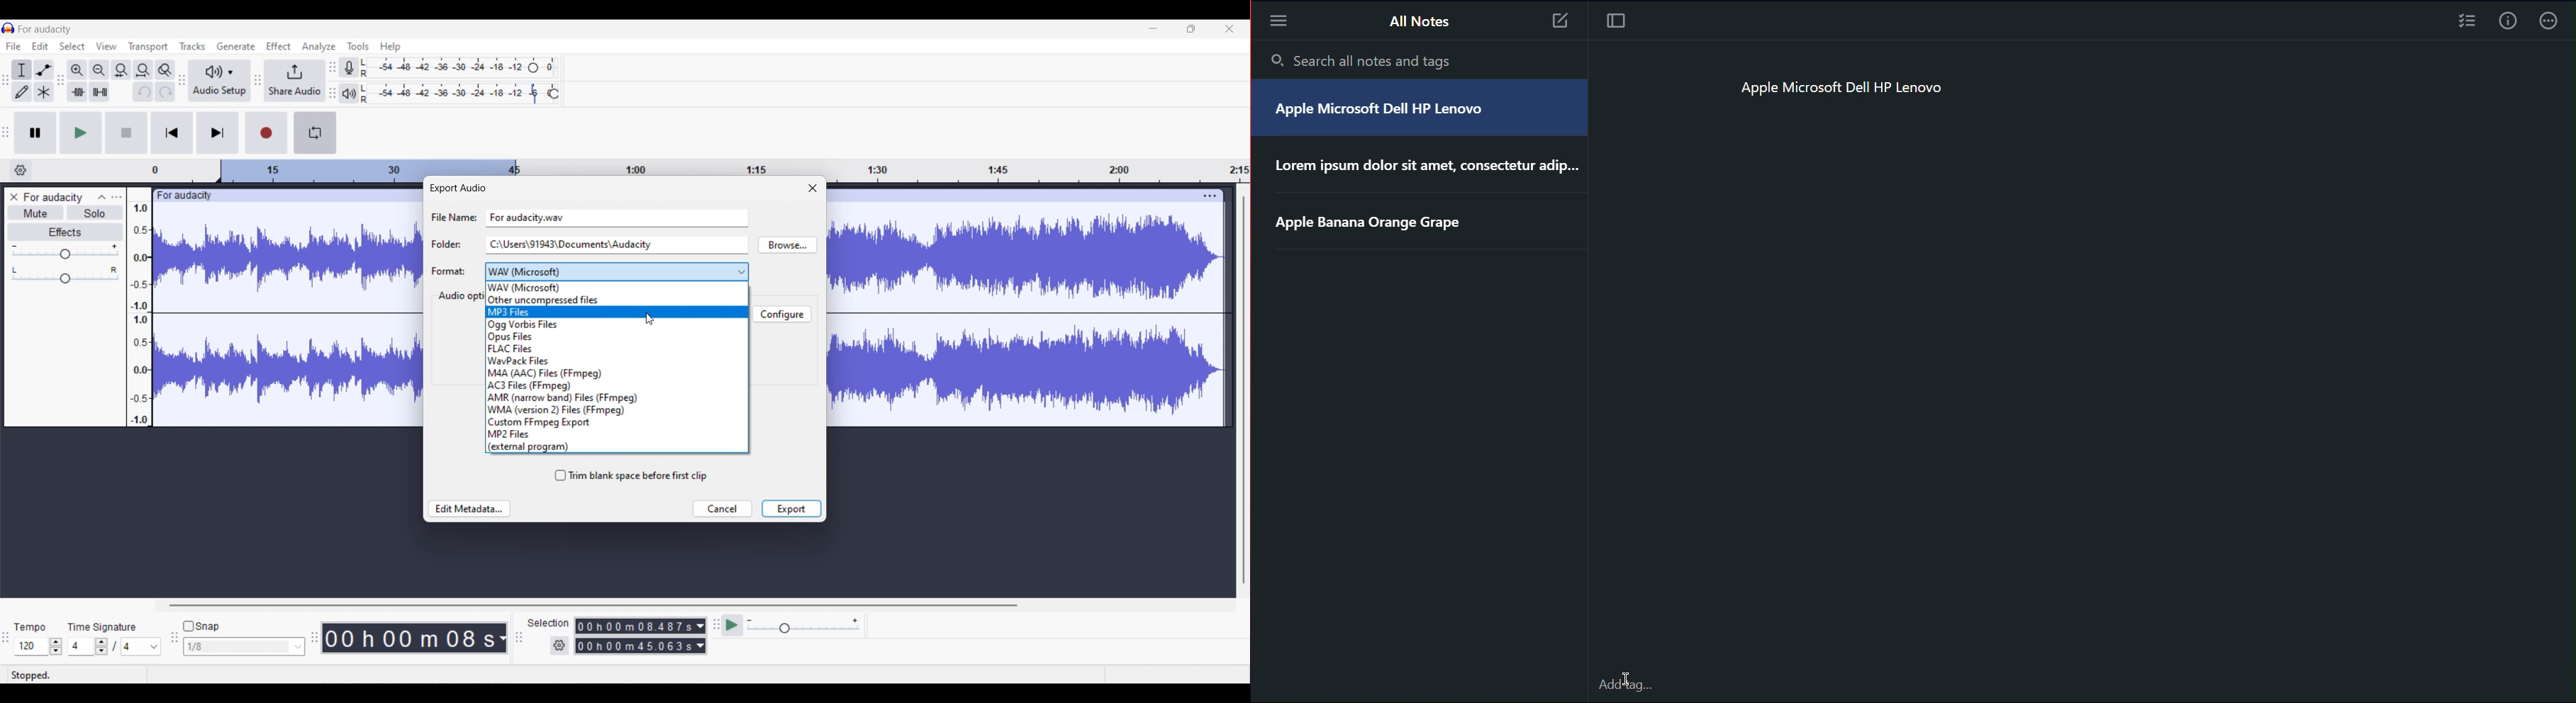 Image resolution: width=2576 pixels, height=728 pixels. Describe the element at coordinates (8, 28) in the screenshot. I see `Software logo` at that location.